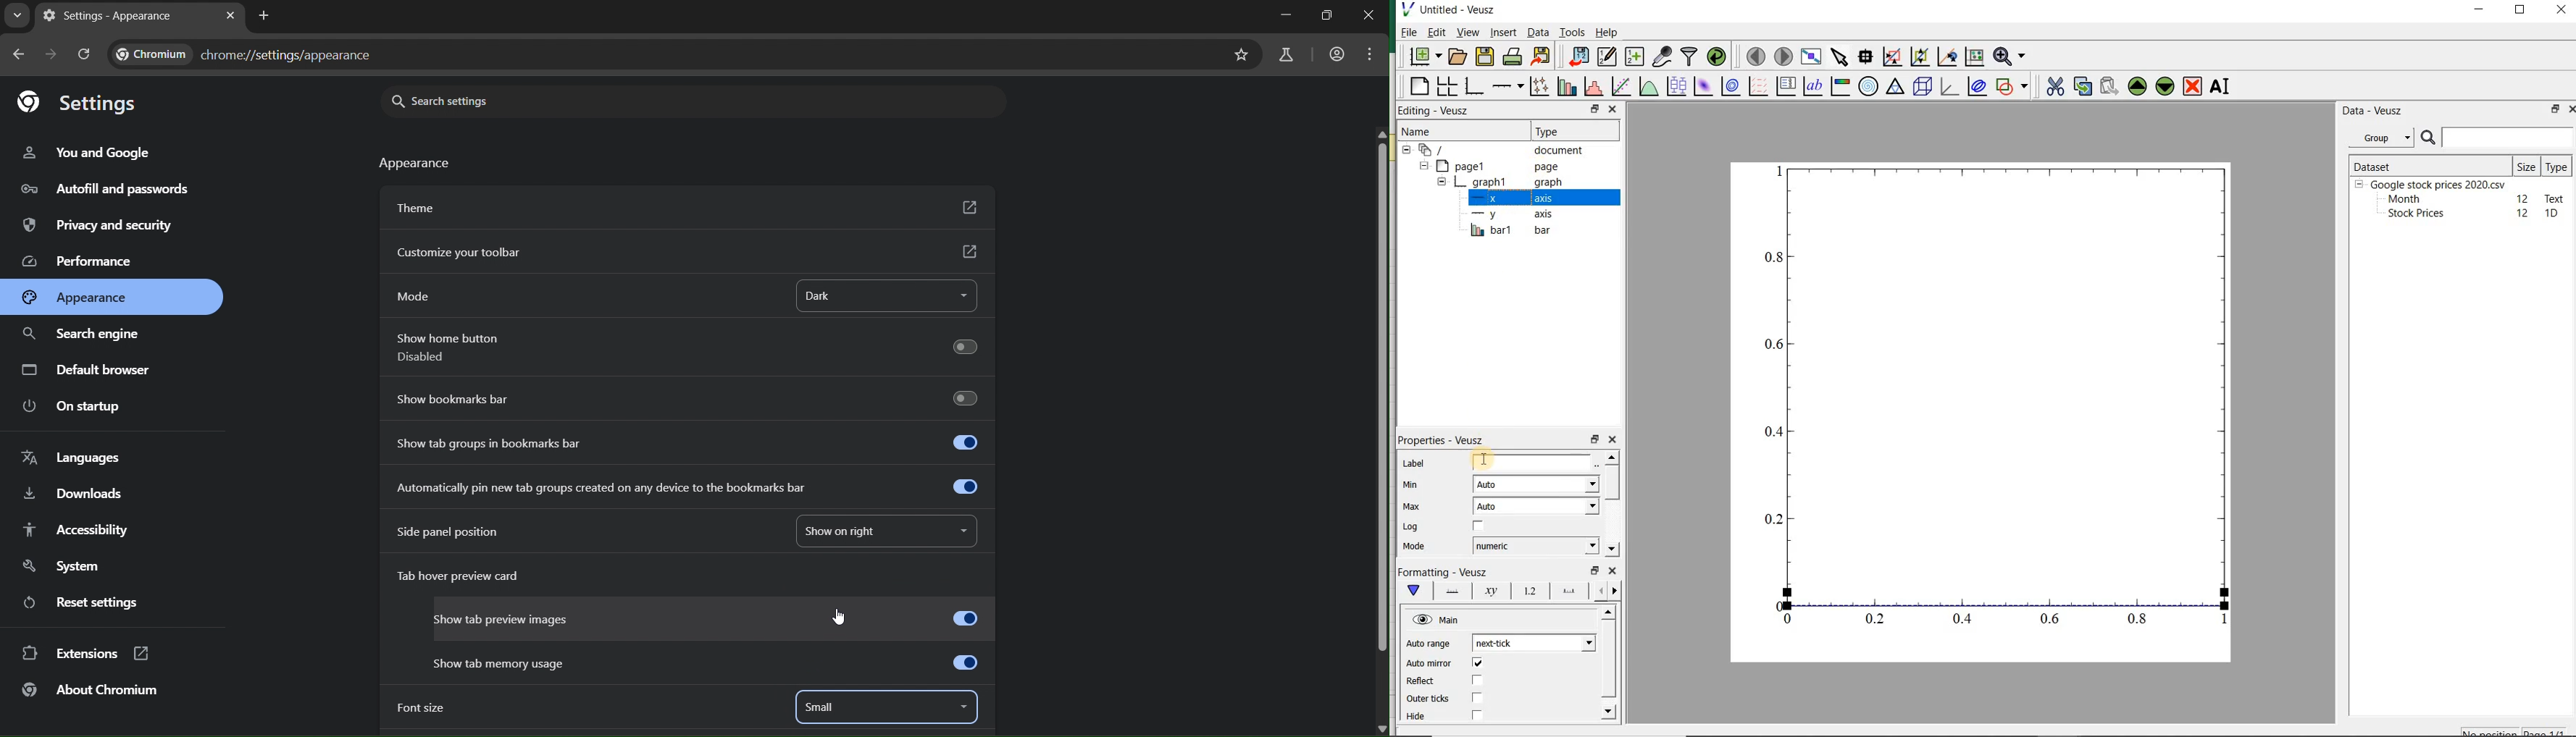 The height and width of the screenshot is (756, 2576). I want to click on tick labels, so click(1529, 591).